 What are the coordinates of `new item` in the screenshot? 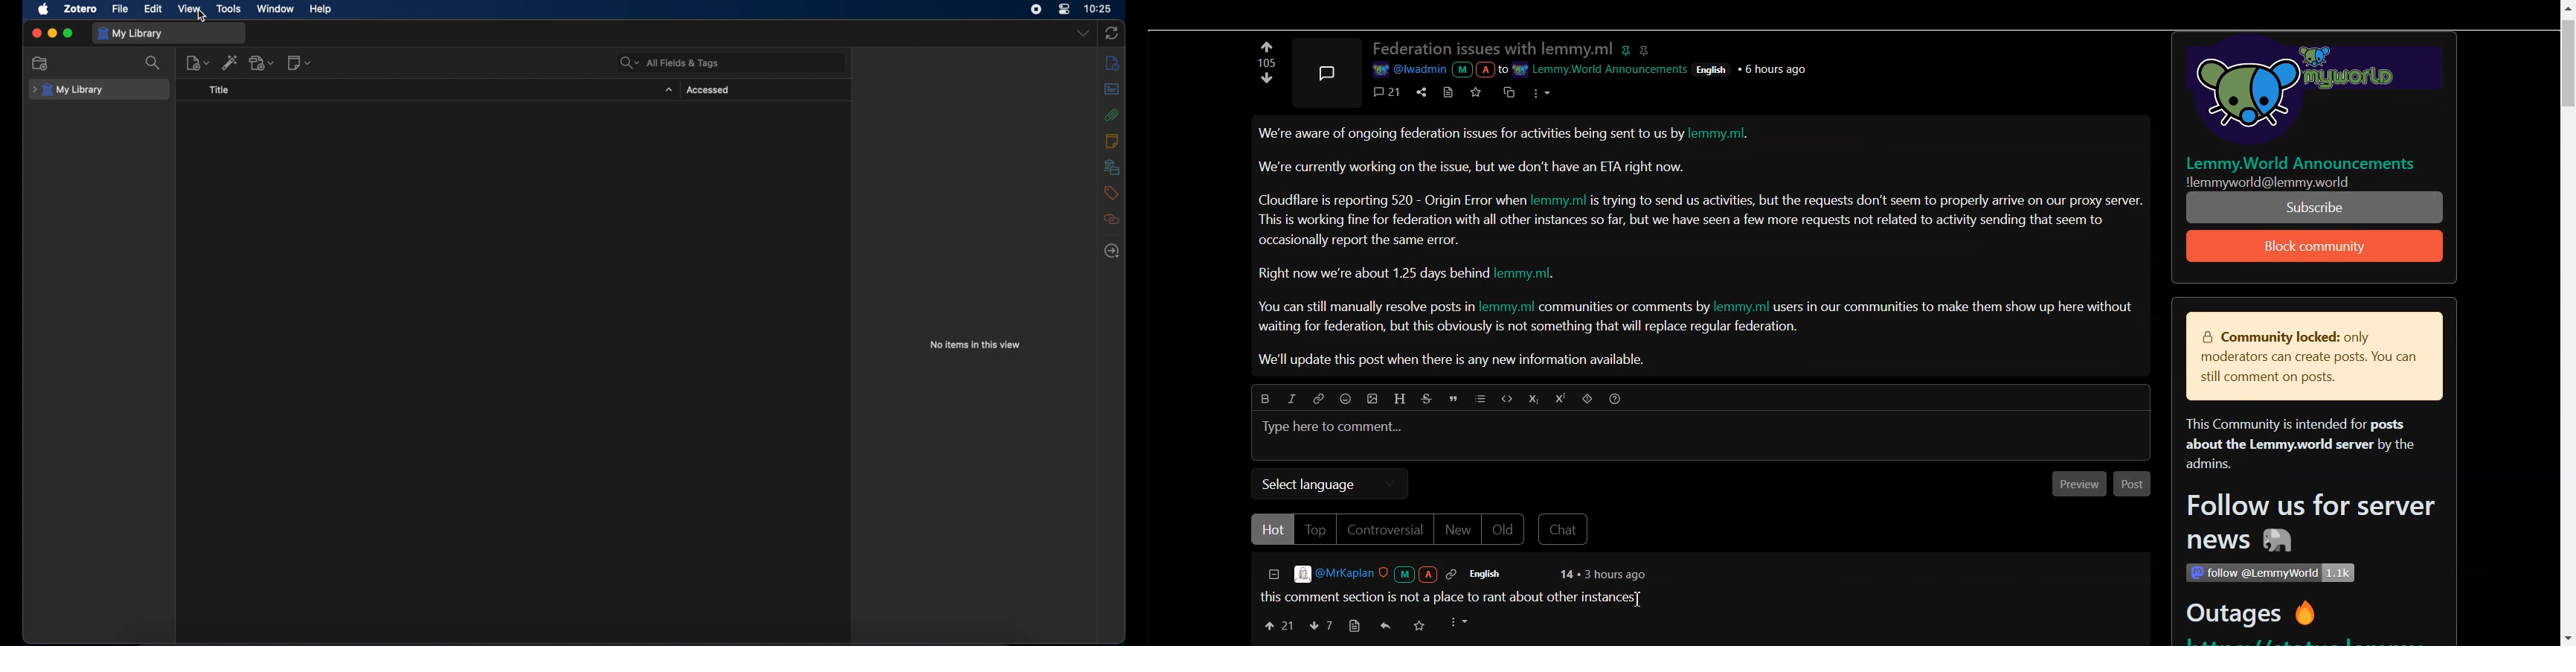 It's located at (197, 62).